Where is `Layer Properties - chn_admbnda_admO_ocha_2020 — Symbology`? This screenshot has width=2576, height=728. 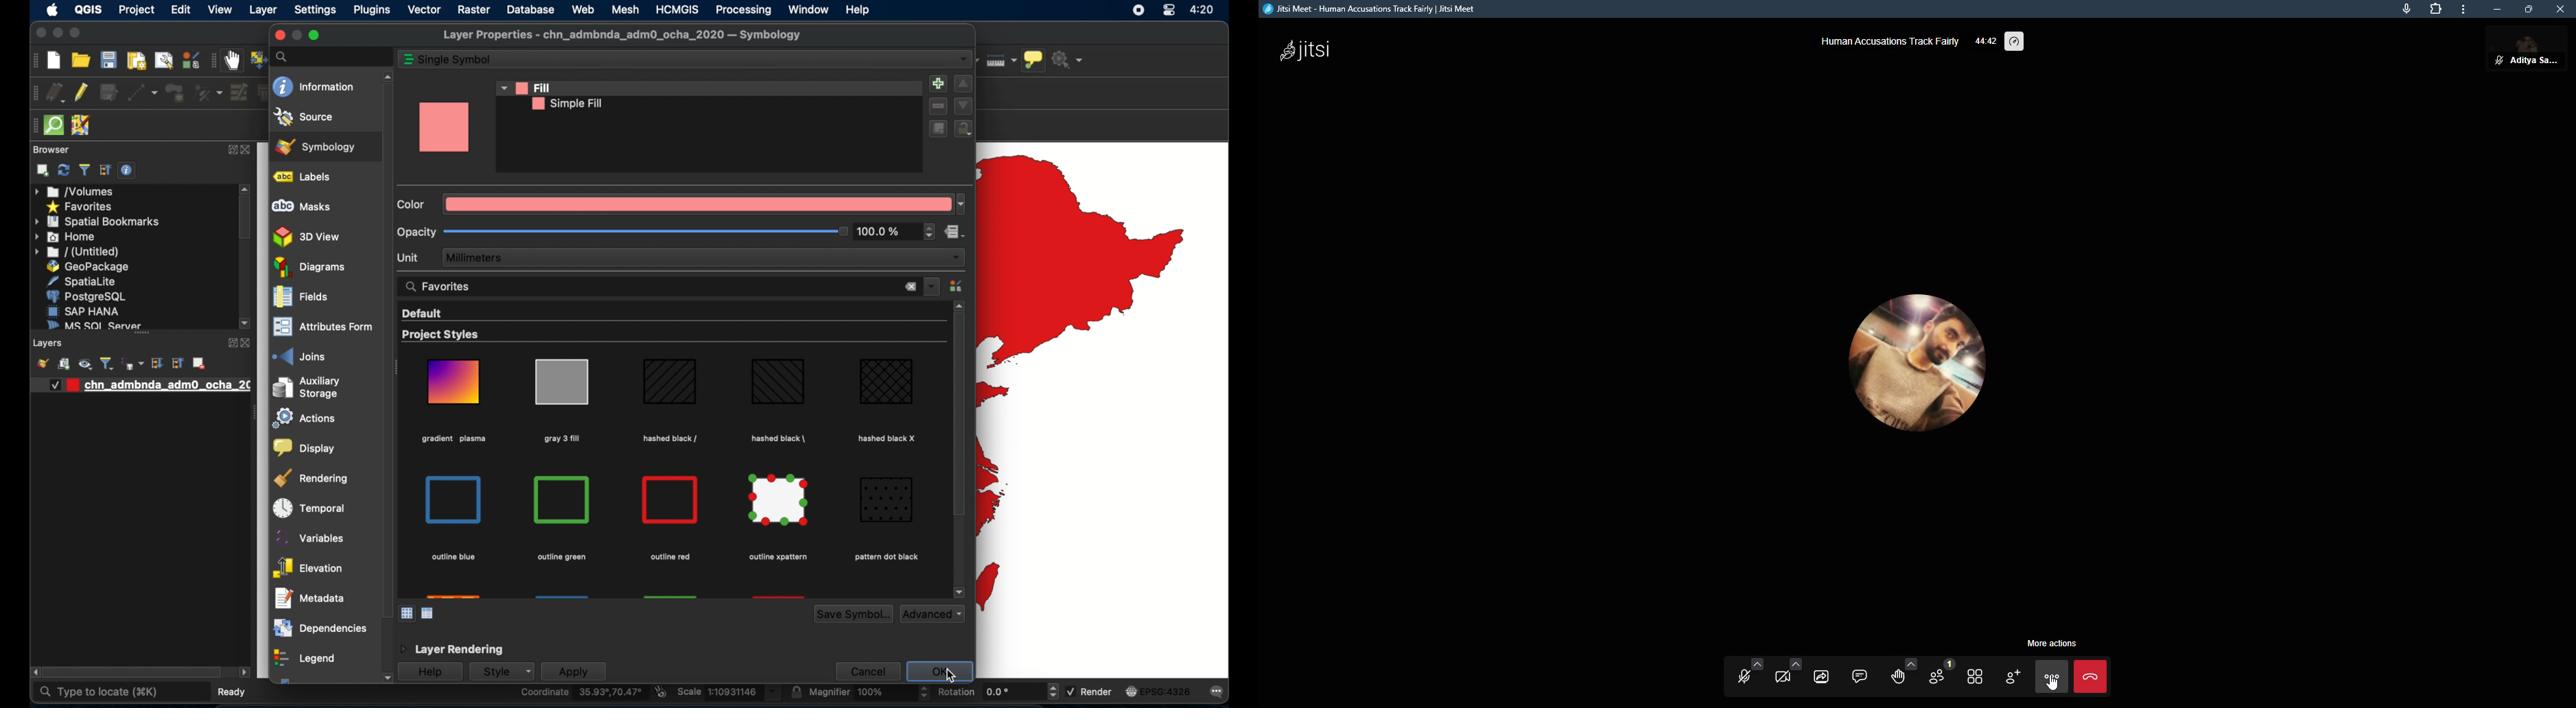 Layer Properties - chn_admbnda_admO_ocha_2020 — Symbology is located at coordinates (624, 35).